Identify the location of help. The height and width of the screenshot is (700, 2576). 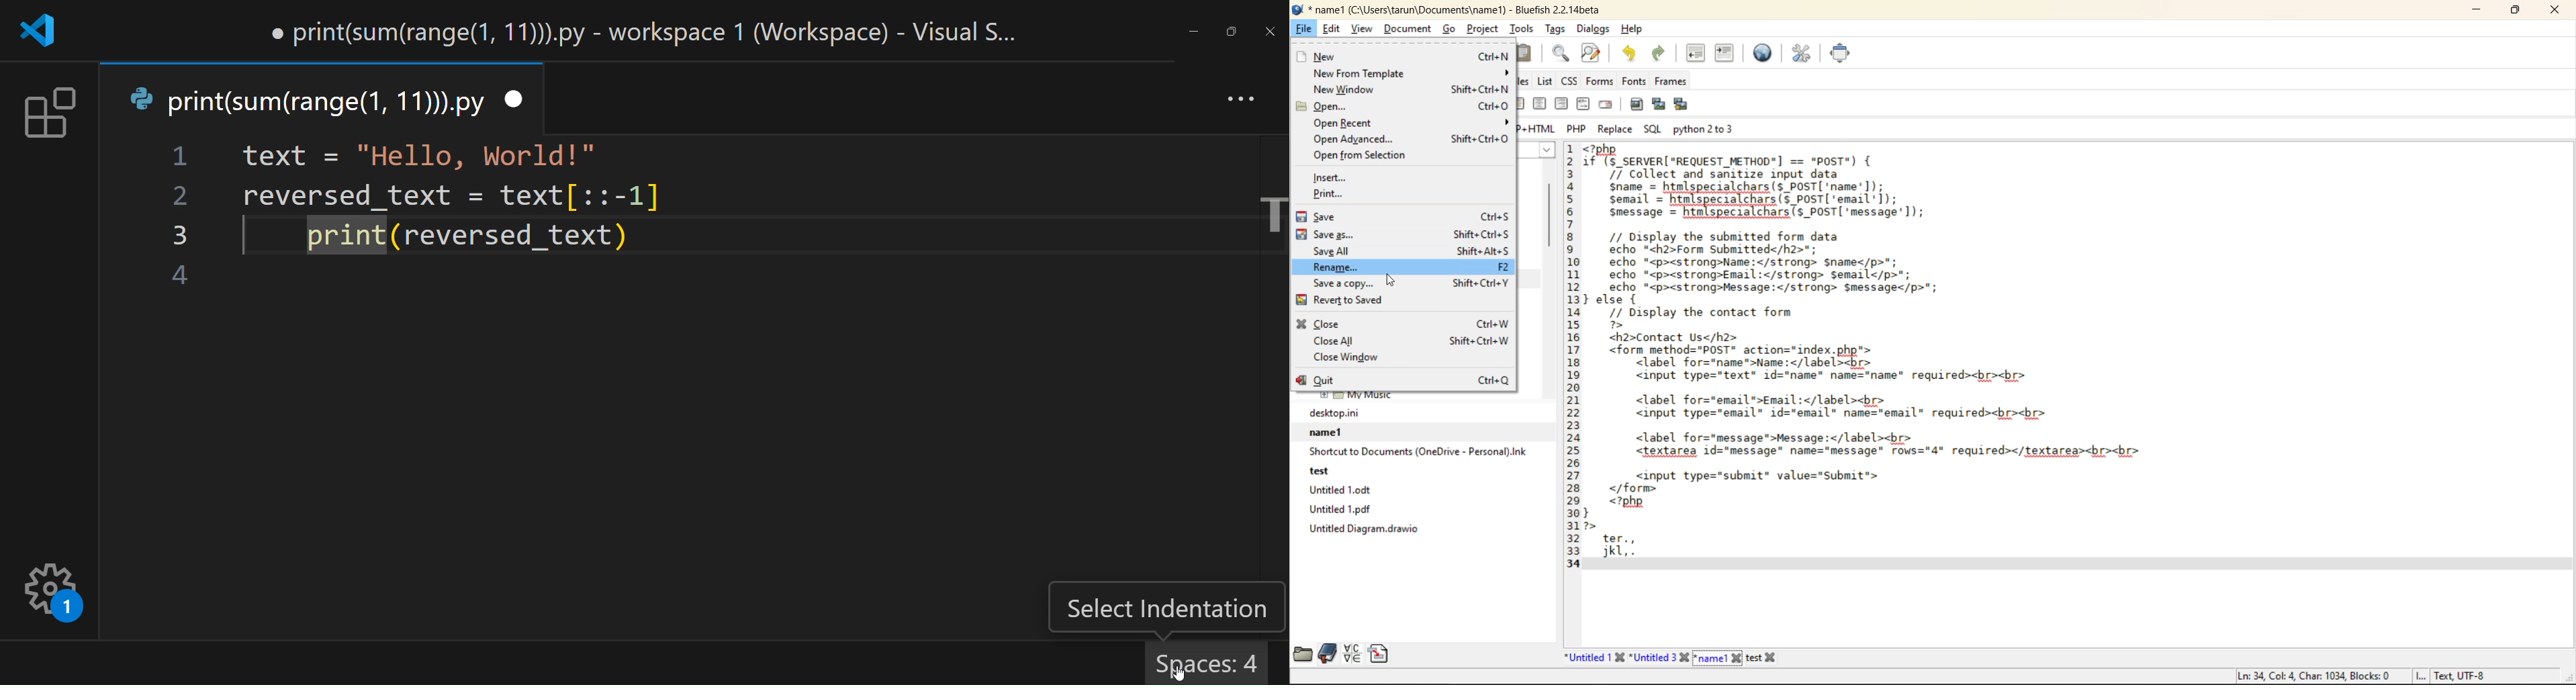
(1635, 30).